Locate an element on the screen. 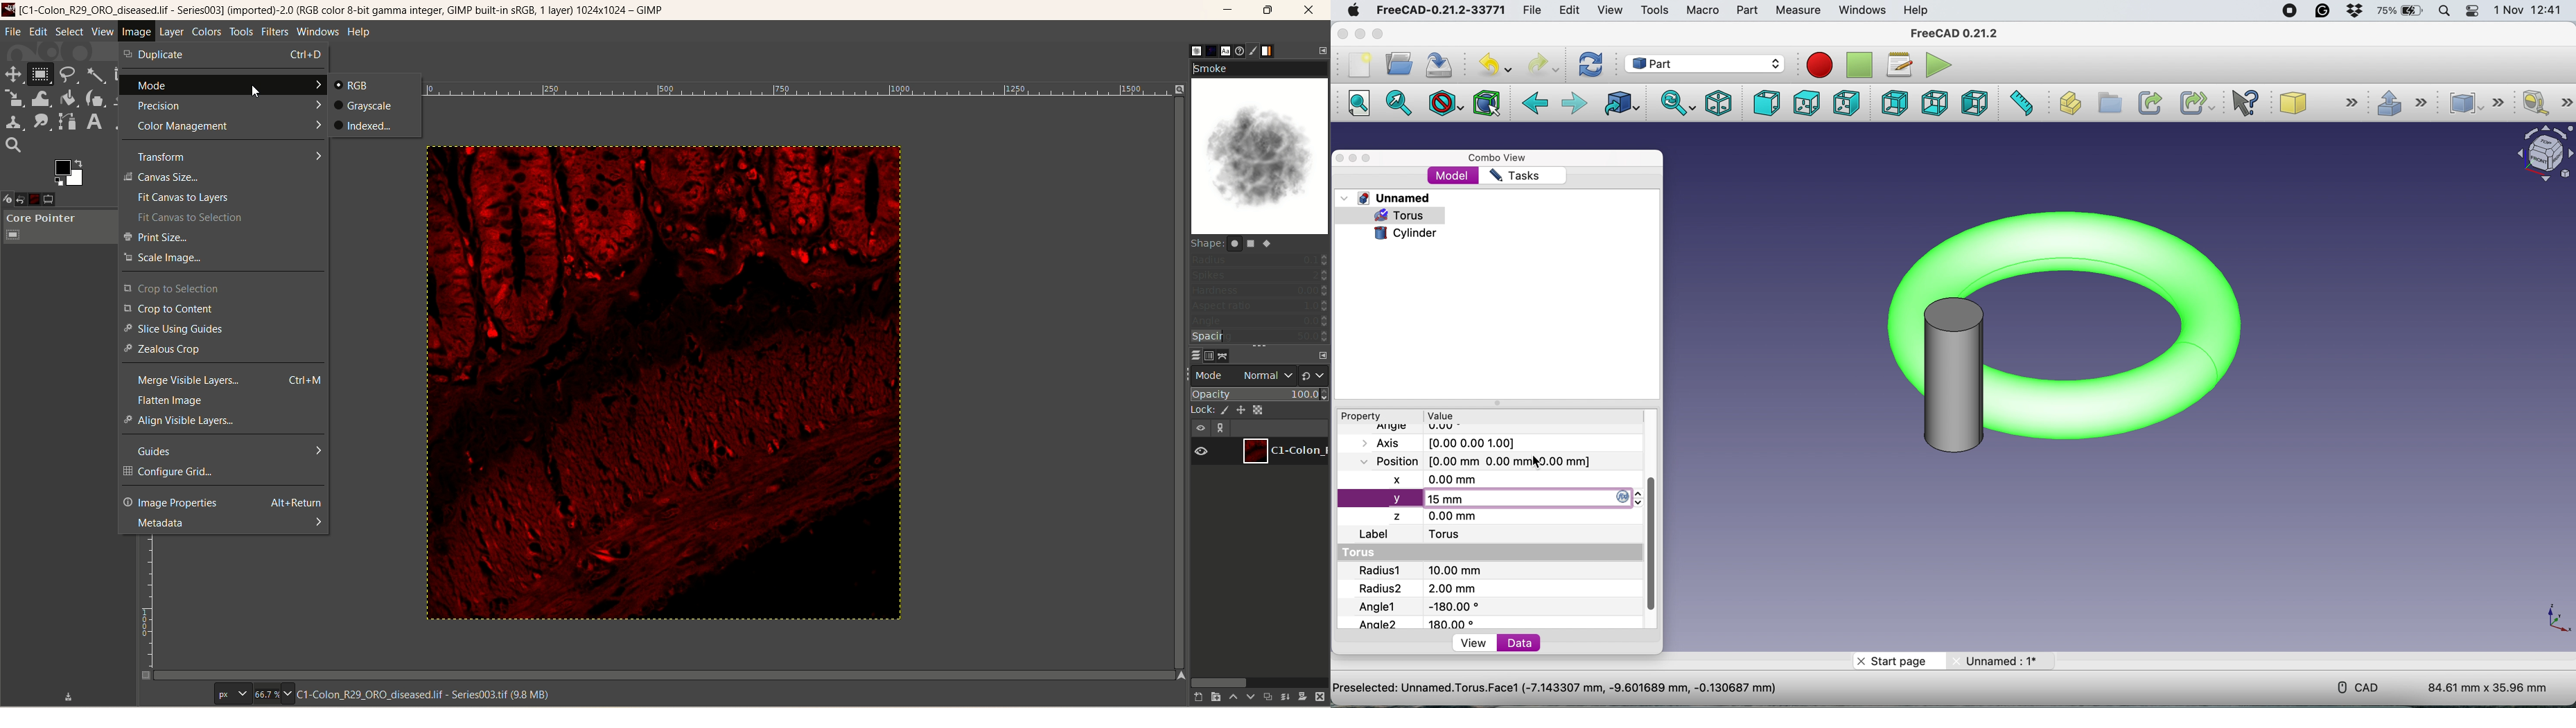 This screenshot has width=2576, height=728. lock position and size is located at coordinates (1241, 411).